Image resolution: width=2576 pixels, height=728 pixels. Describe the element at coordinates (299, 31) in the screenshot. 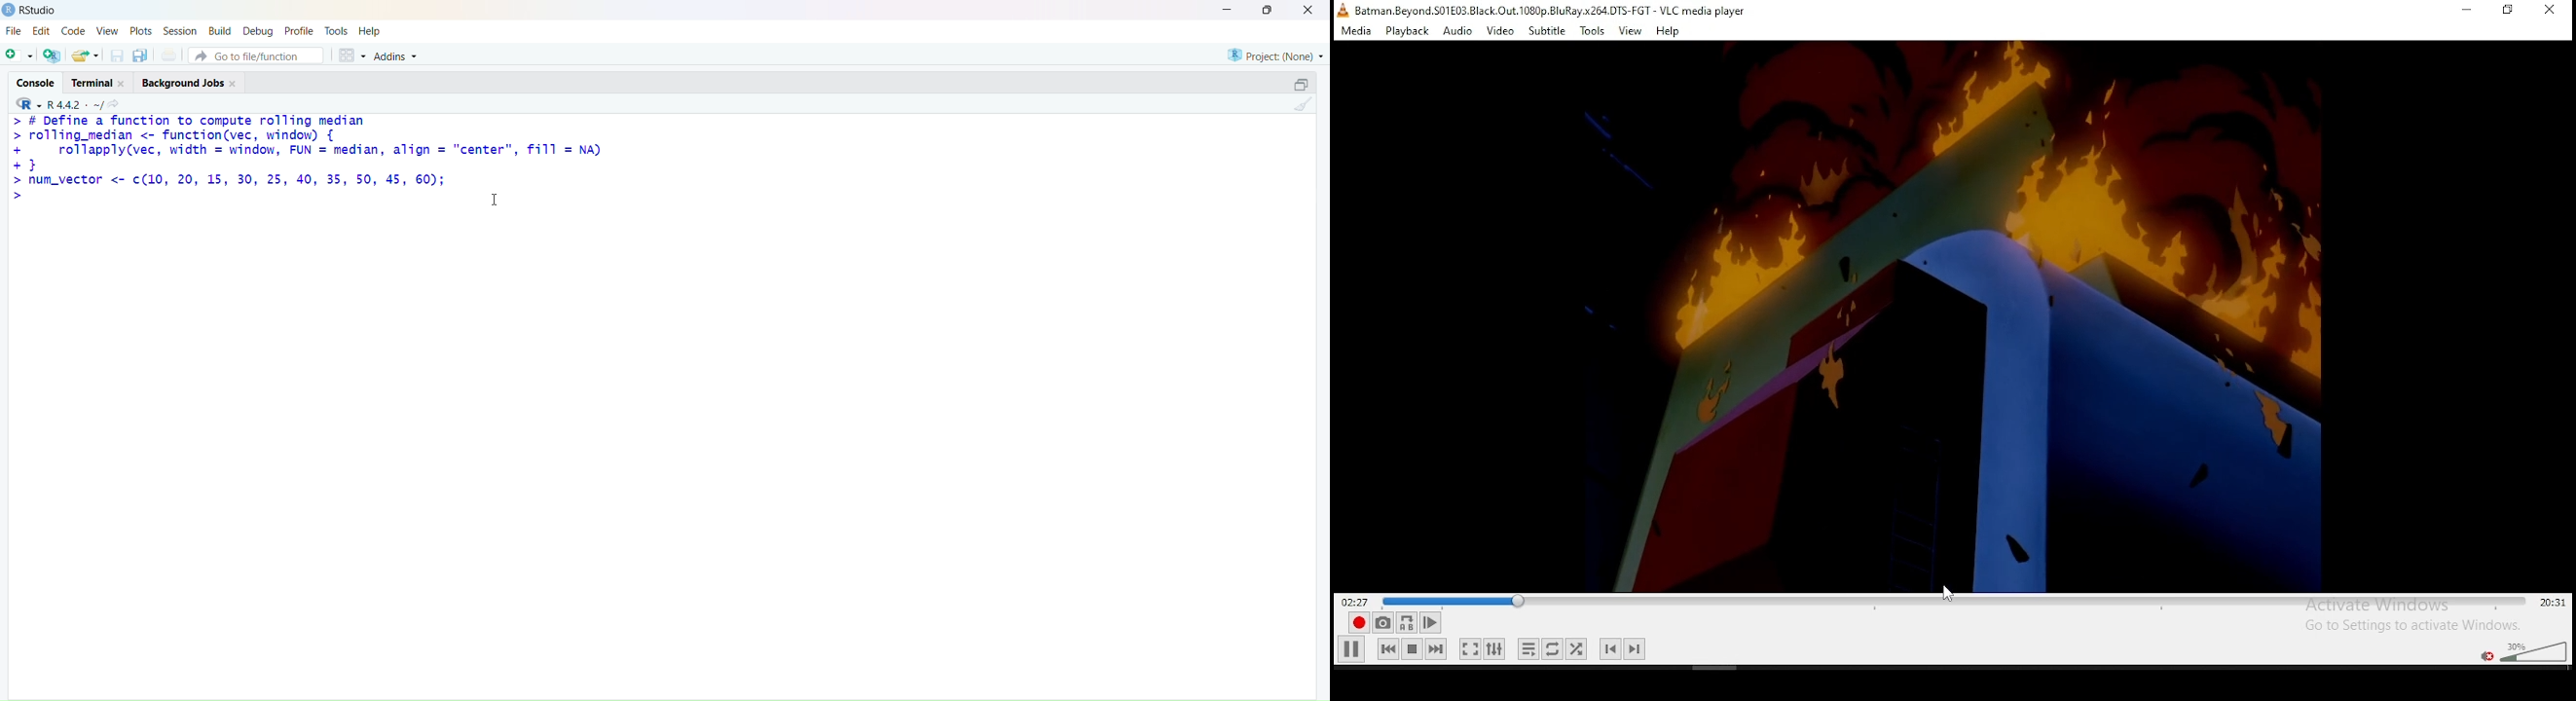

I see `profile` at that location.